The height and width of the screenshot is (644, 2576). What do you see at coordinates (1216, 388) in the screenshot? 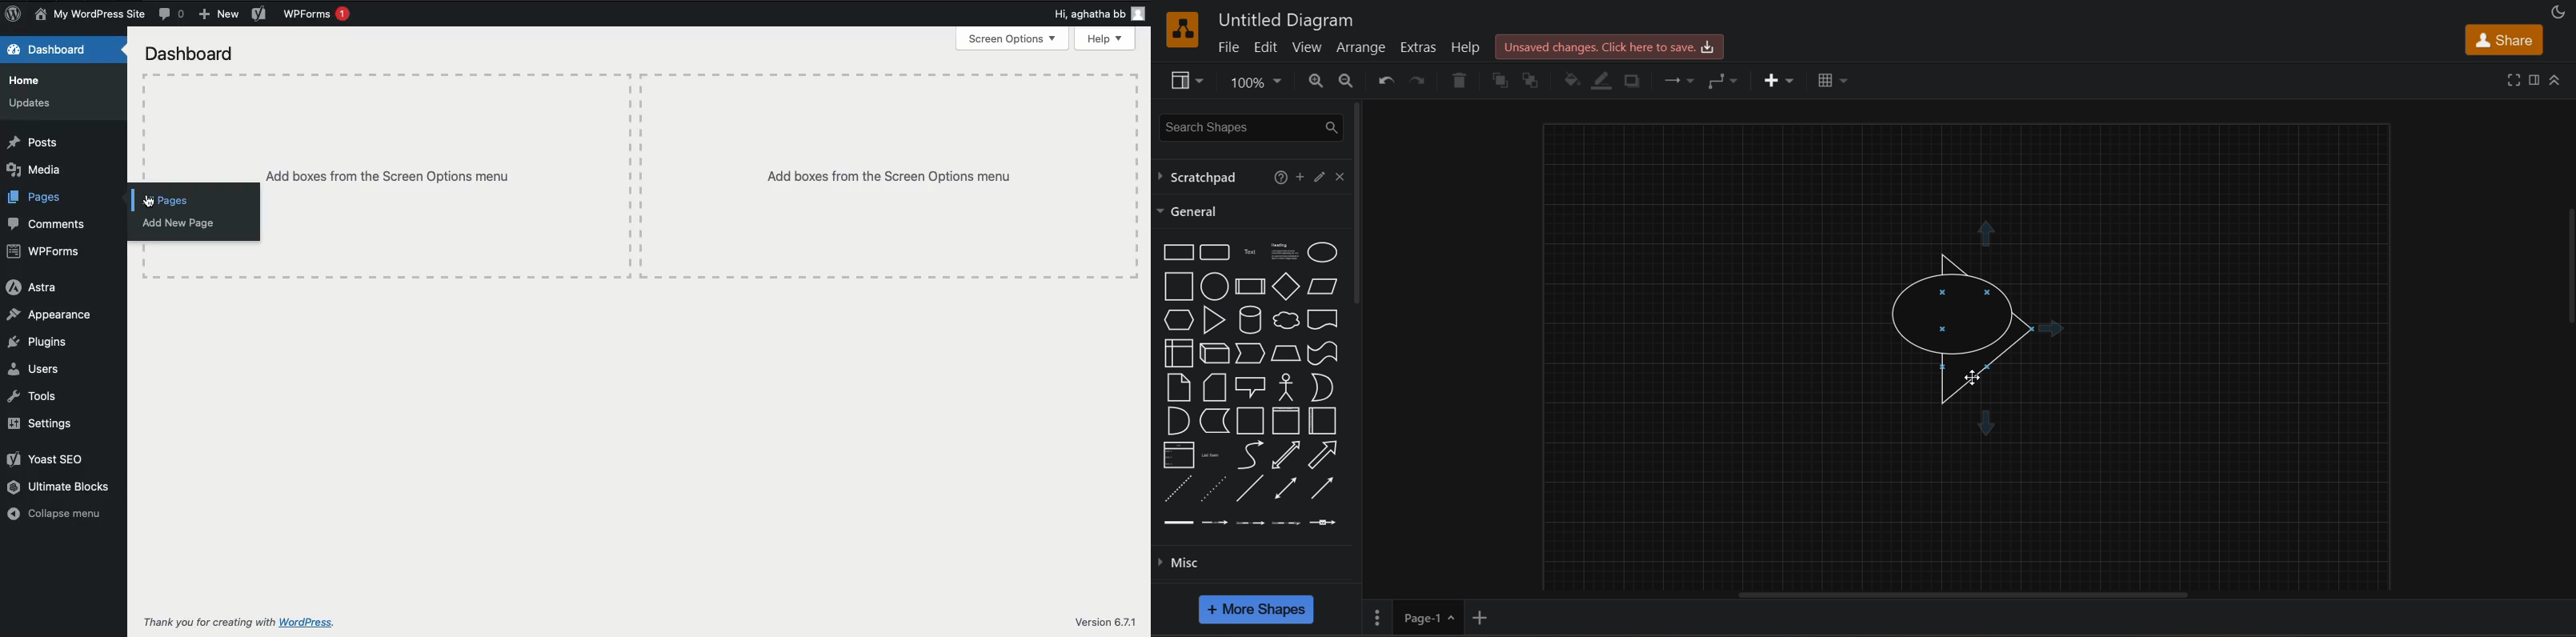
I see `card` at bounding box center [1216, 388].